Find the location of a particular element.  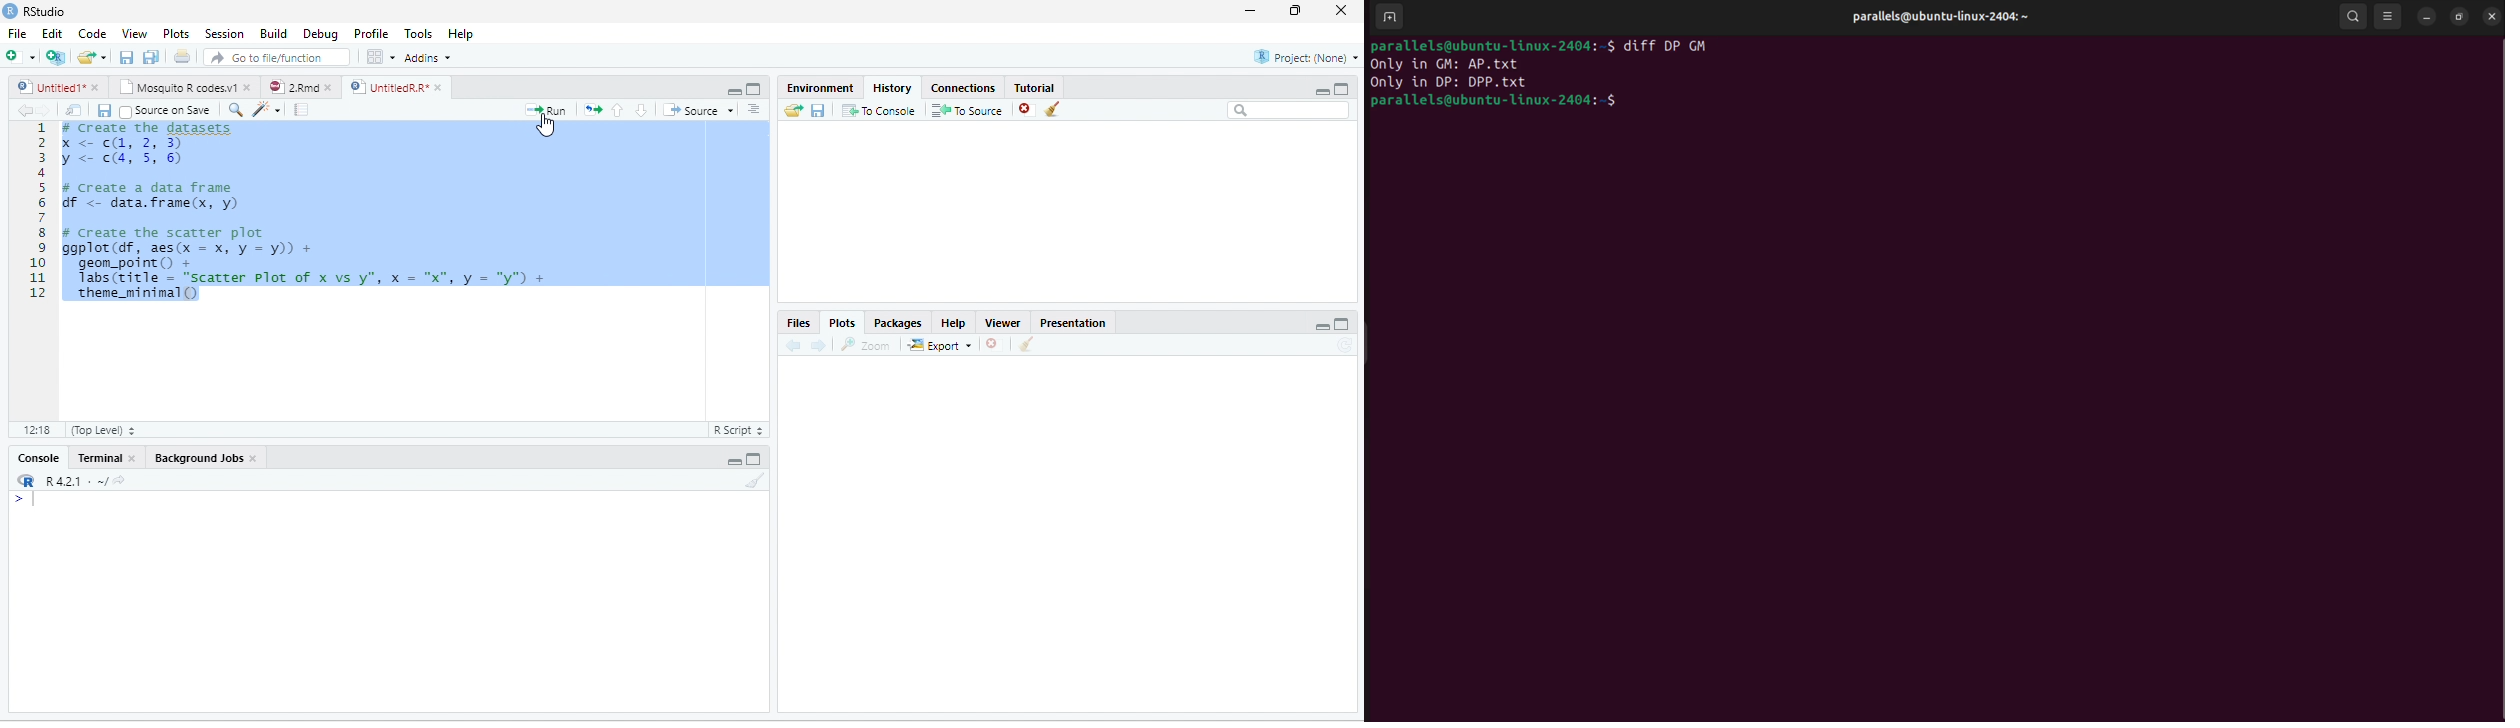

Go forward to next source location is located at coordinates (44, 111).